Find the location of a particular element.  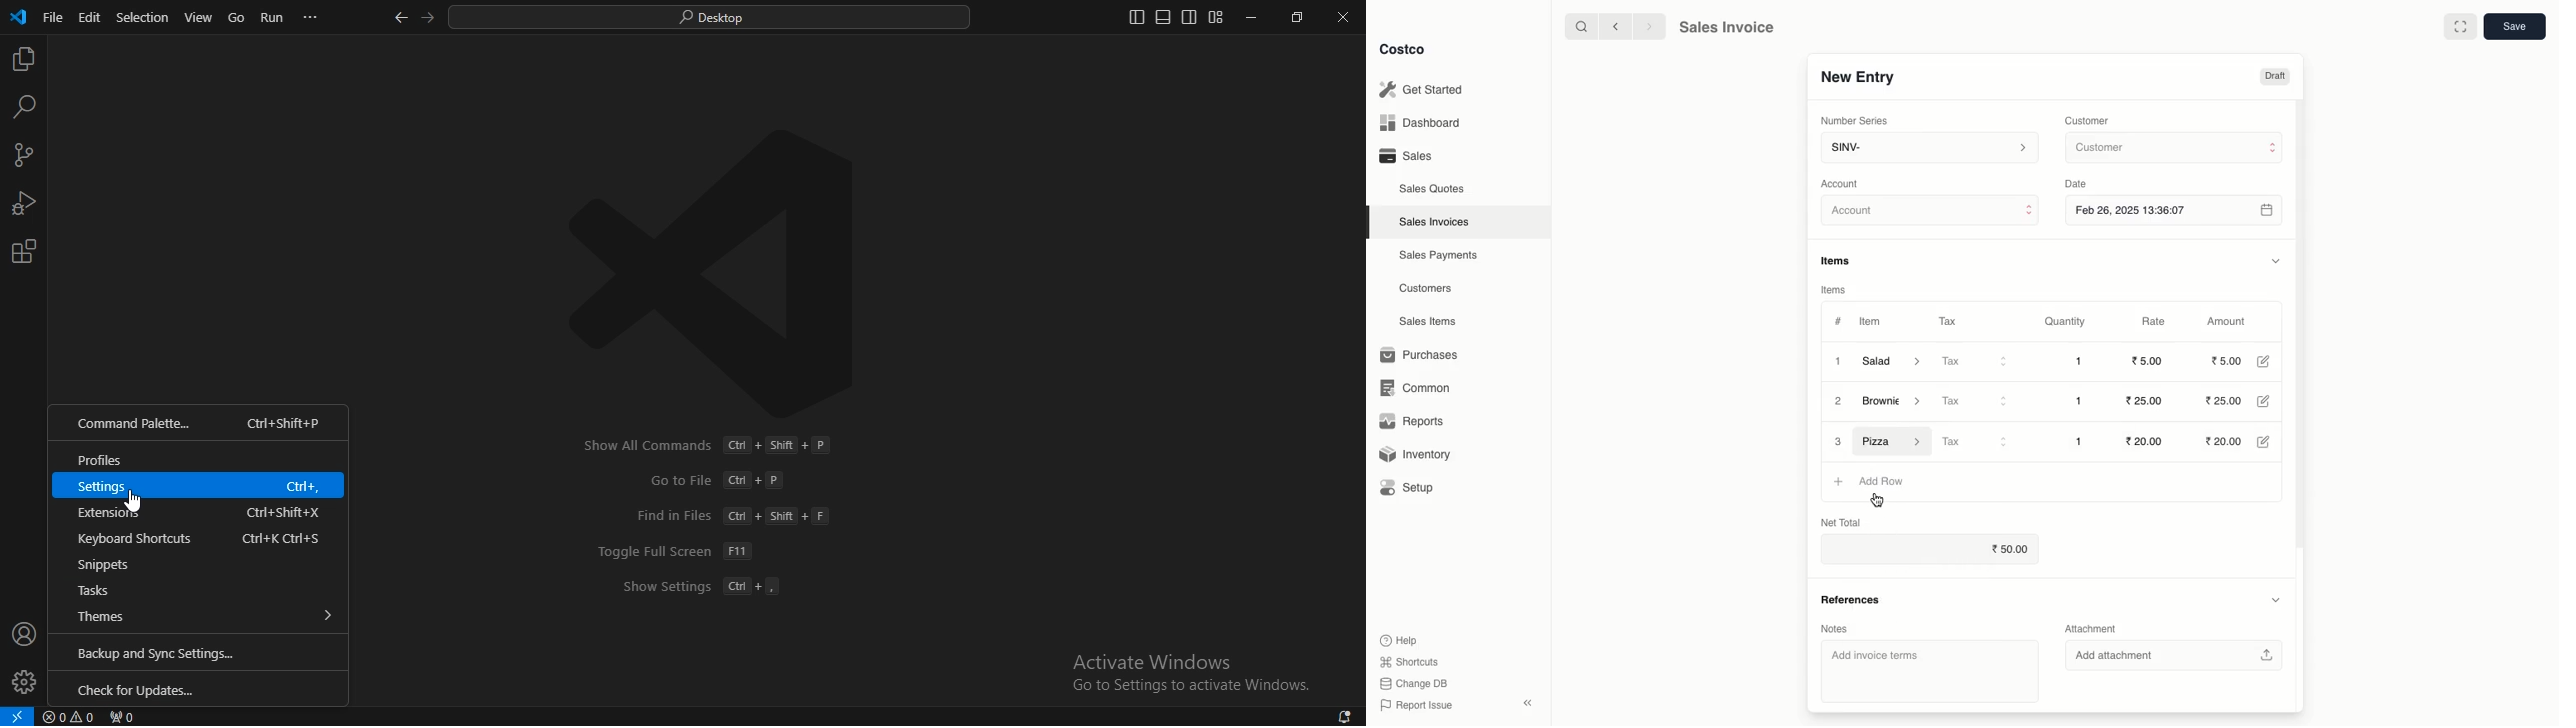

cursor is located at coordinates (1879, 501).